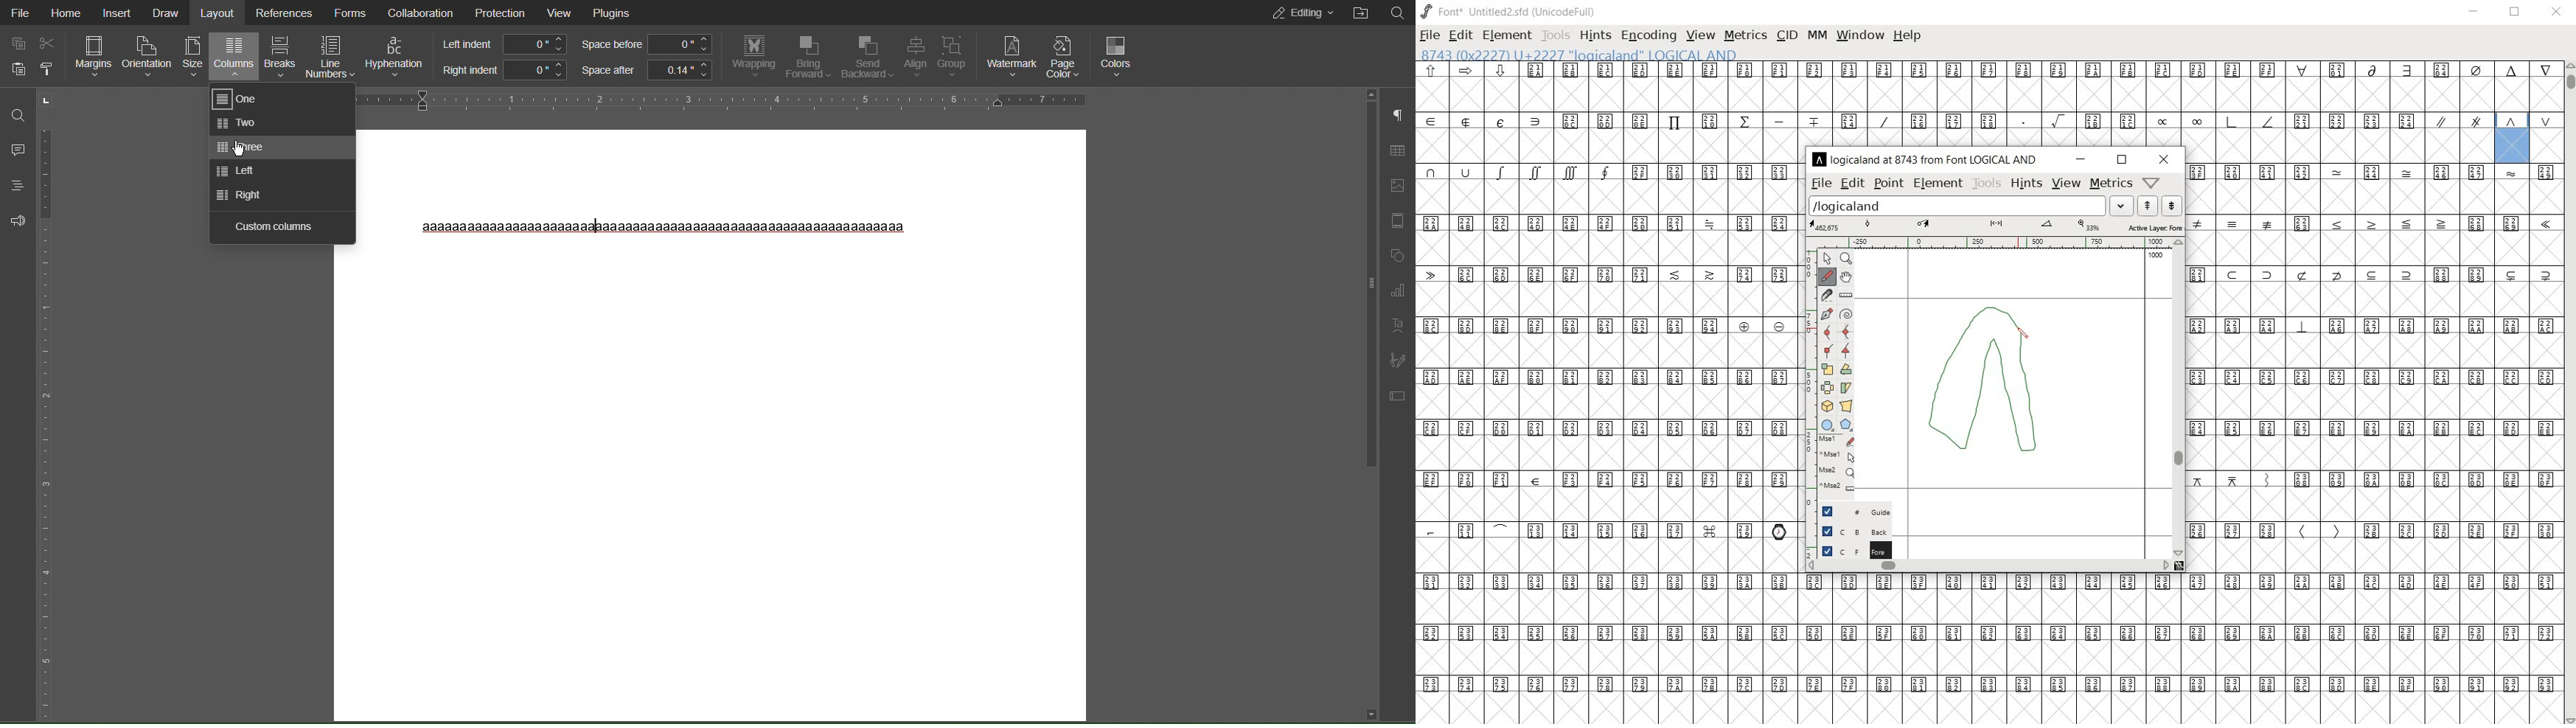 This screenshot has height=728, width=2576. Describe the element at coordinates (66, 13) in the screenshot. I see `Home` at that location.